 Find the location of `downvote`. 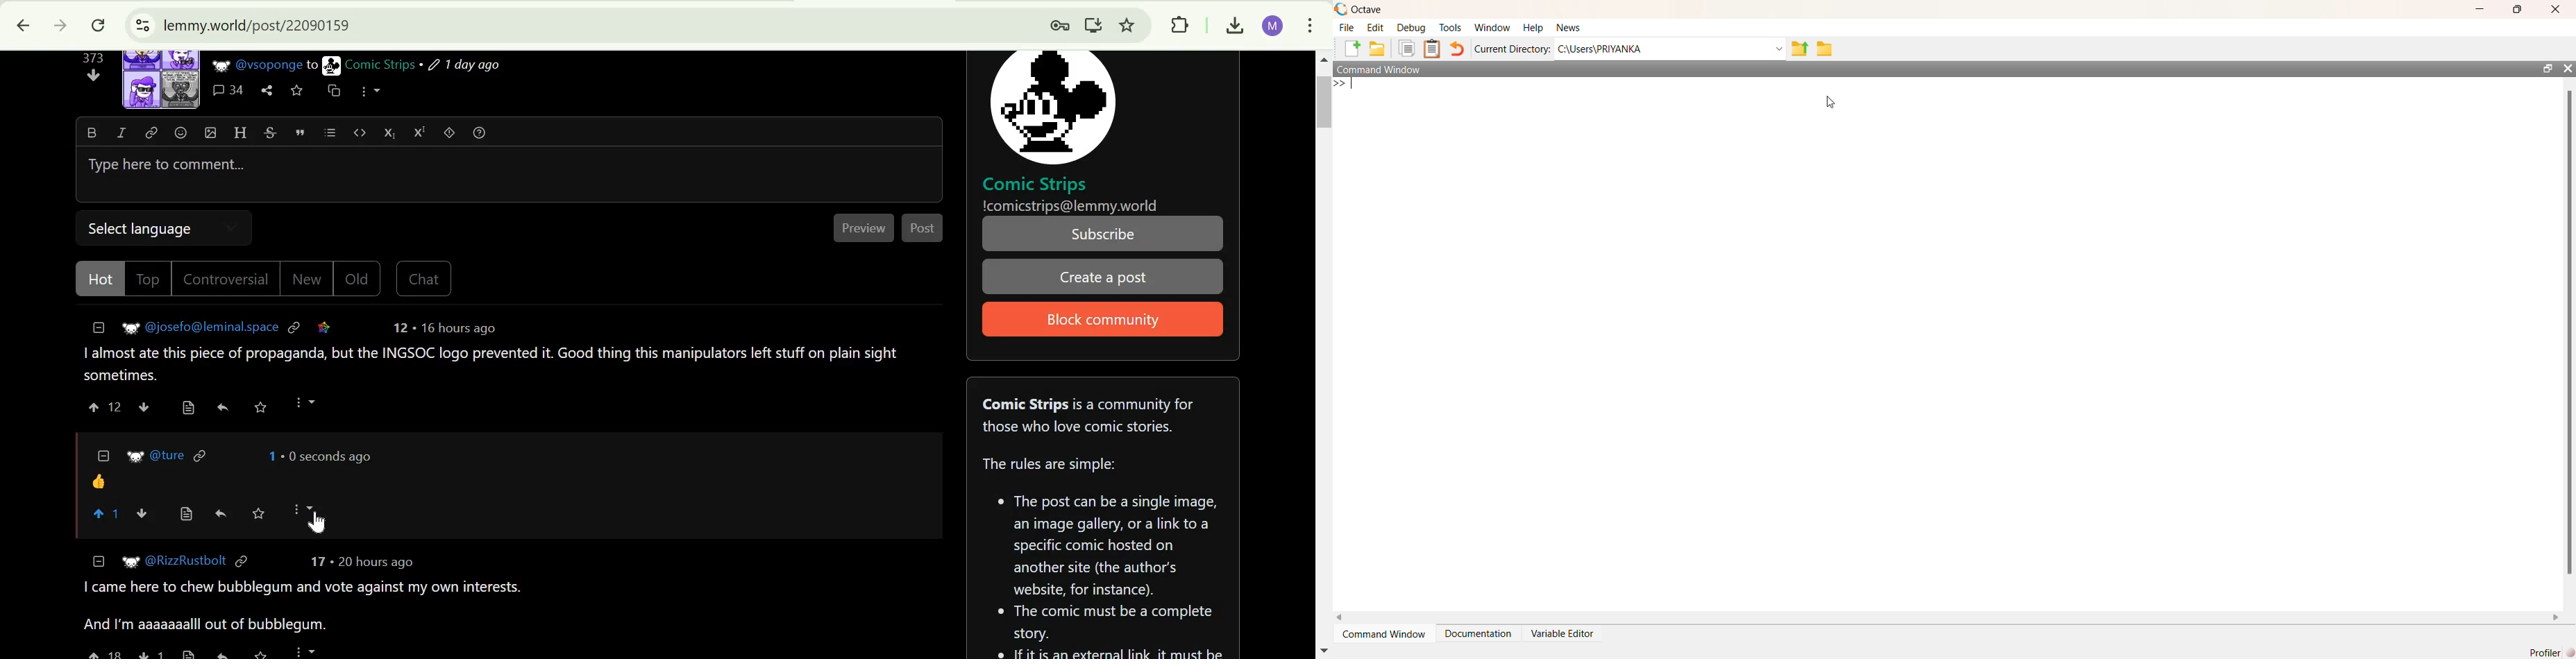

downvote is located at coordinates (143, 406).